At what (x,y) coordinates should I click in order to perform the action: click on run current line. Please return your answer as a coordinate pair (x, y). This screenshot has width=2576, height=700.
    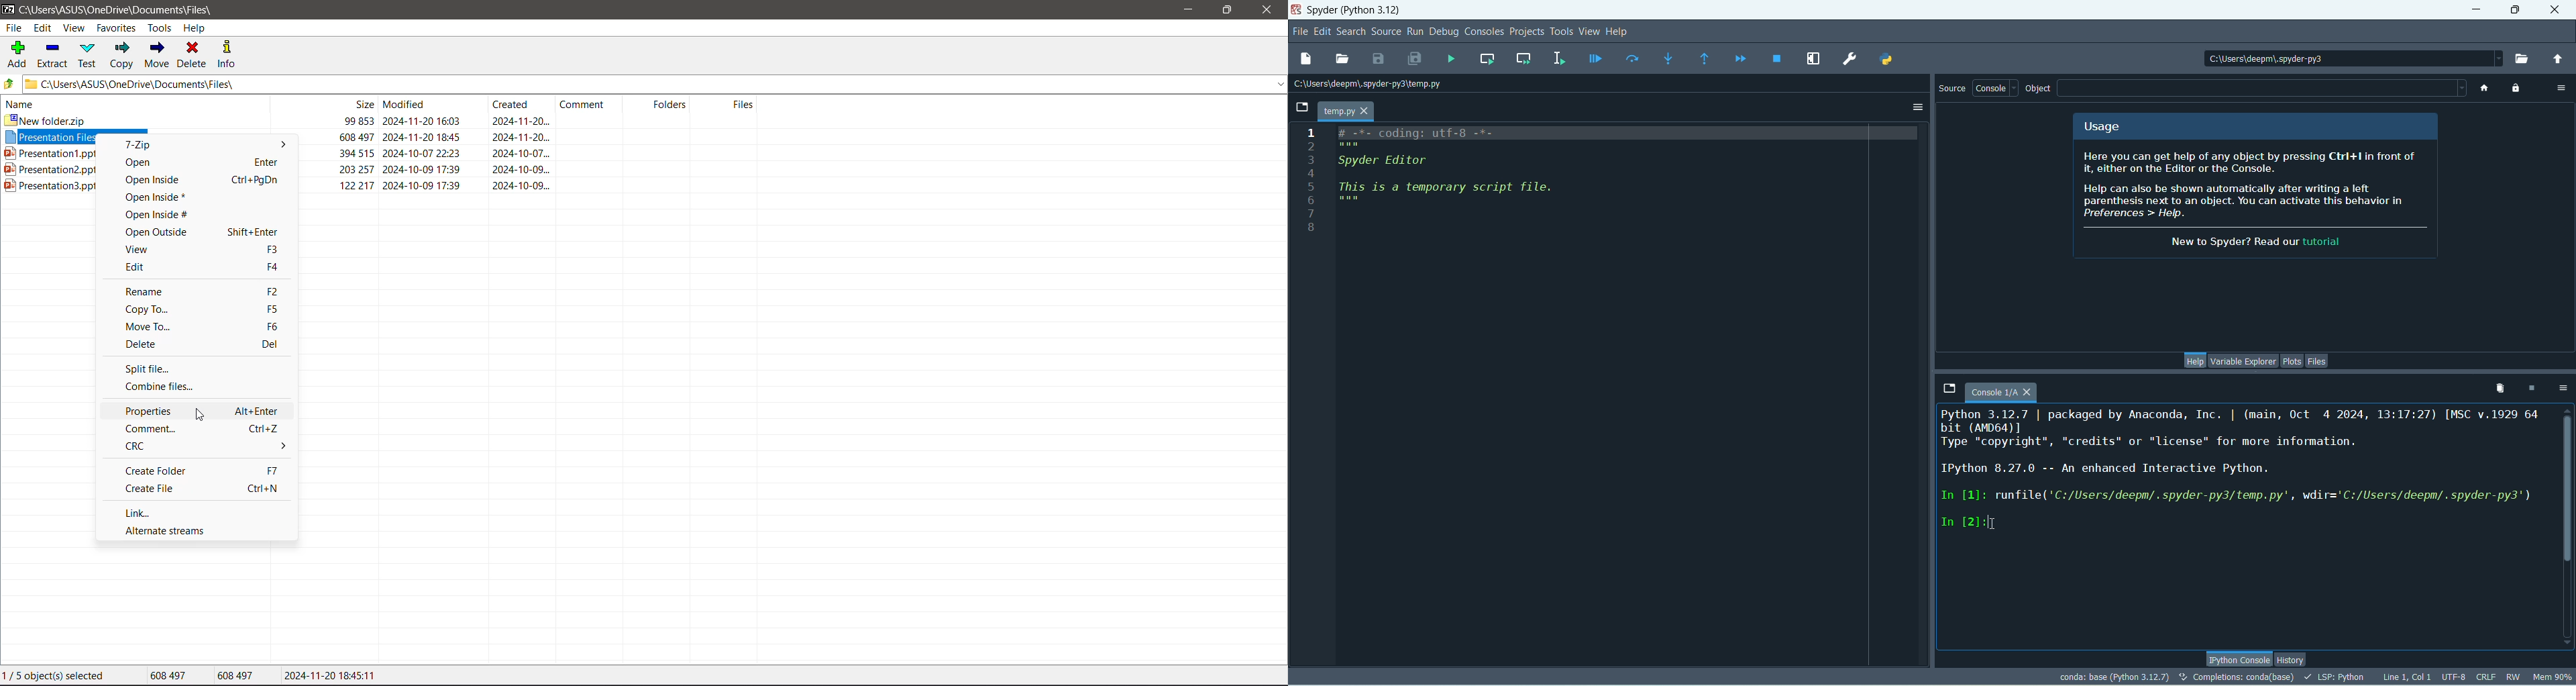
    Looking at the image, I should click on (1632, 59).